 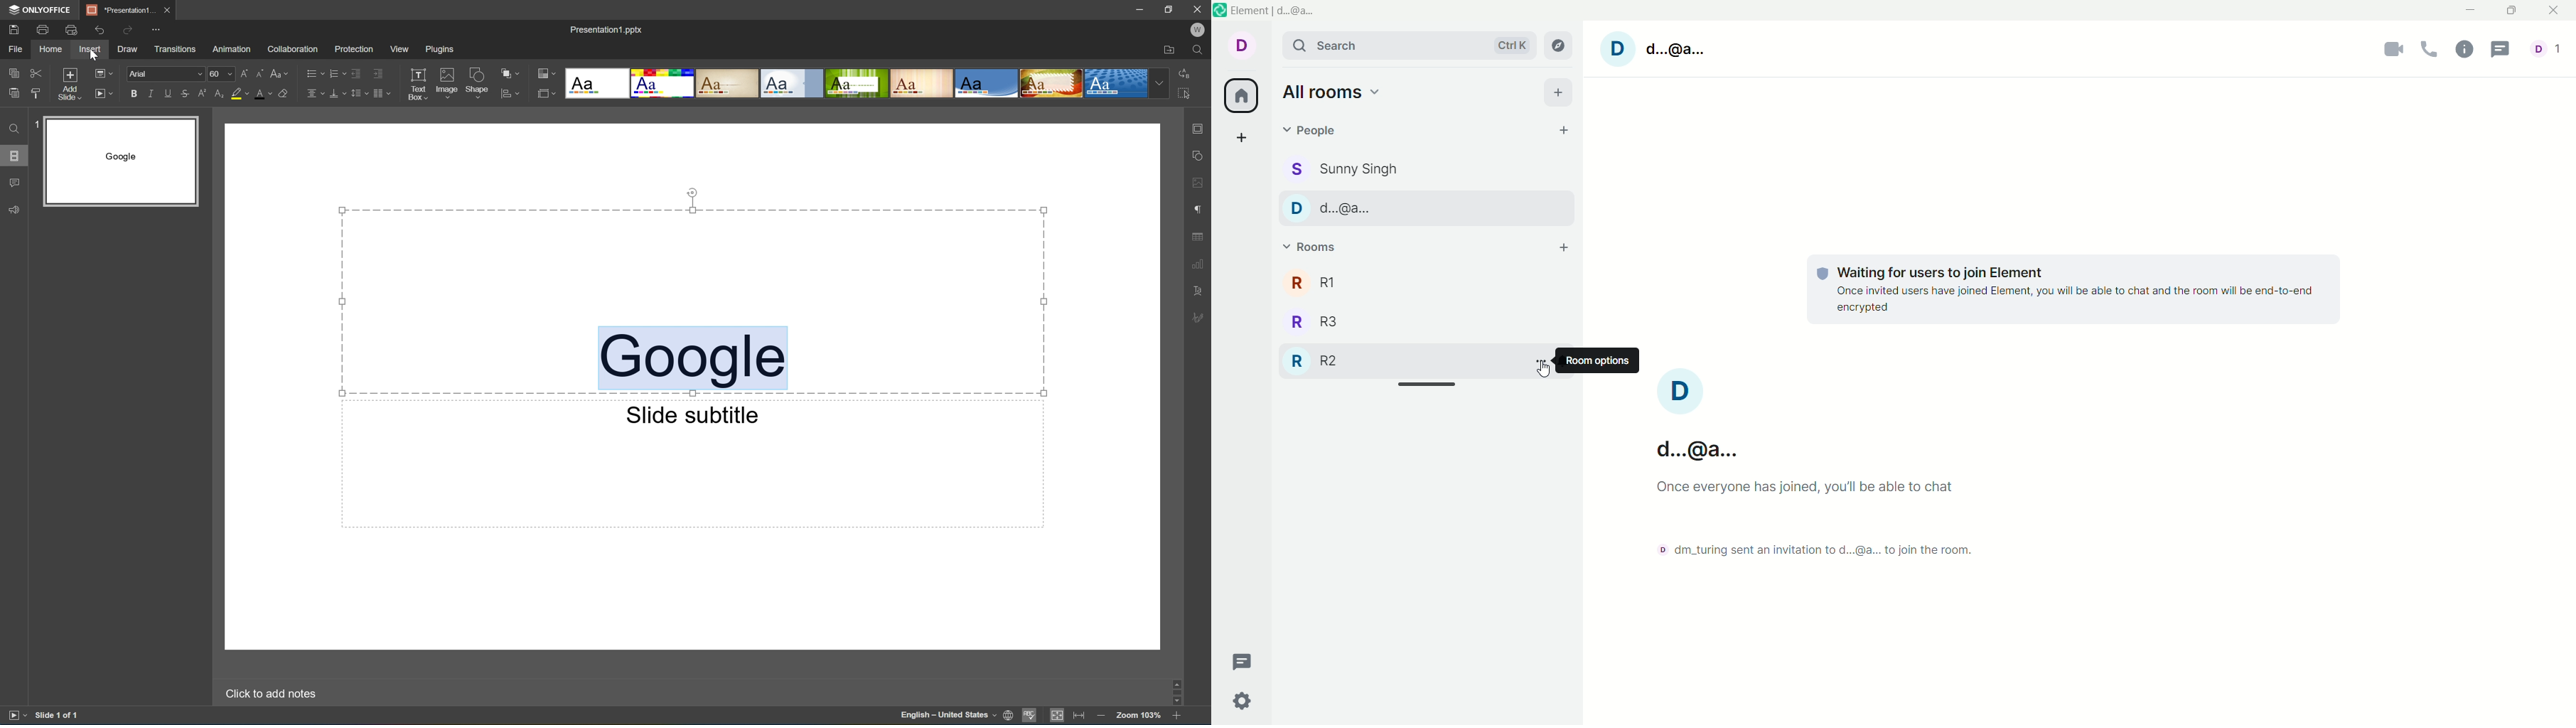 What do you see at coordinates (14, 155) in the screenshot?
I see `Slides` at bounding box center [14, 155].